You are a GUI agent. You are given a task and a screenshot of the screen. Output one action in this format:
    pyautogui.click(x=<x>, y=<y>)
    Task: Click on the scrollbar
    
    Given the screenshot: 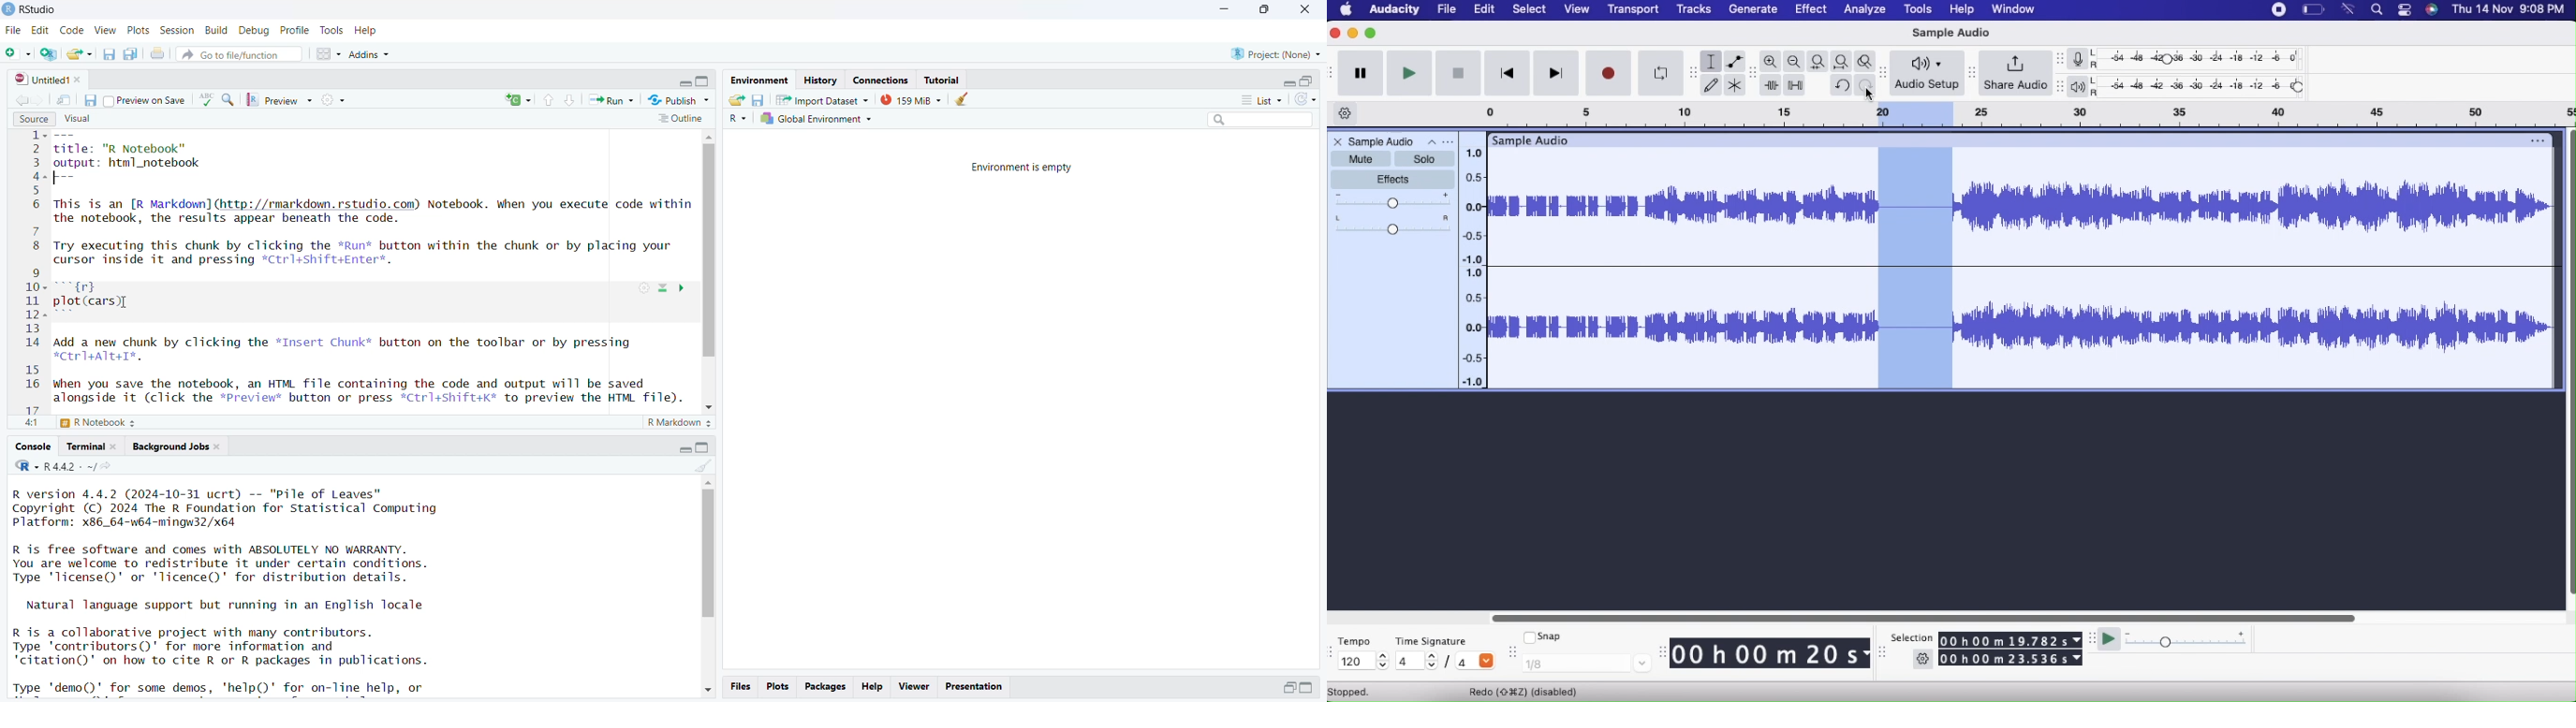 What is the action you would take?
    pyautogui.click(x=707, y=587)
    